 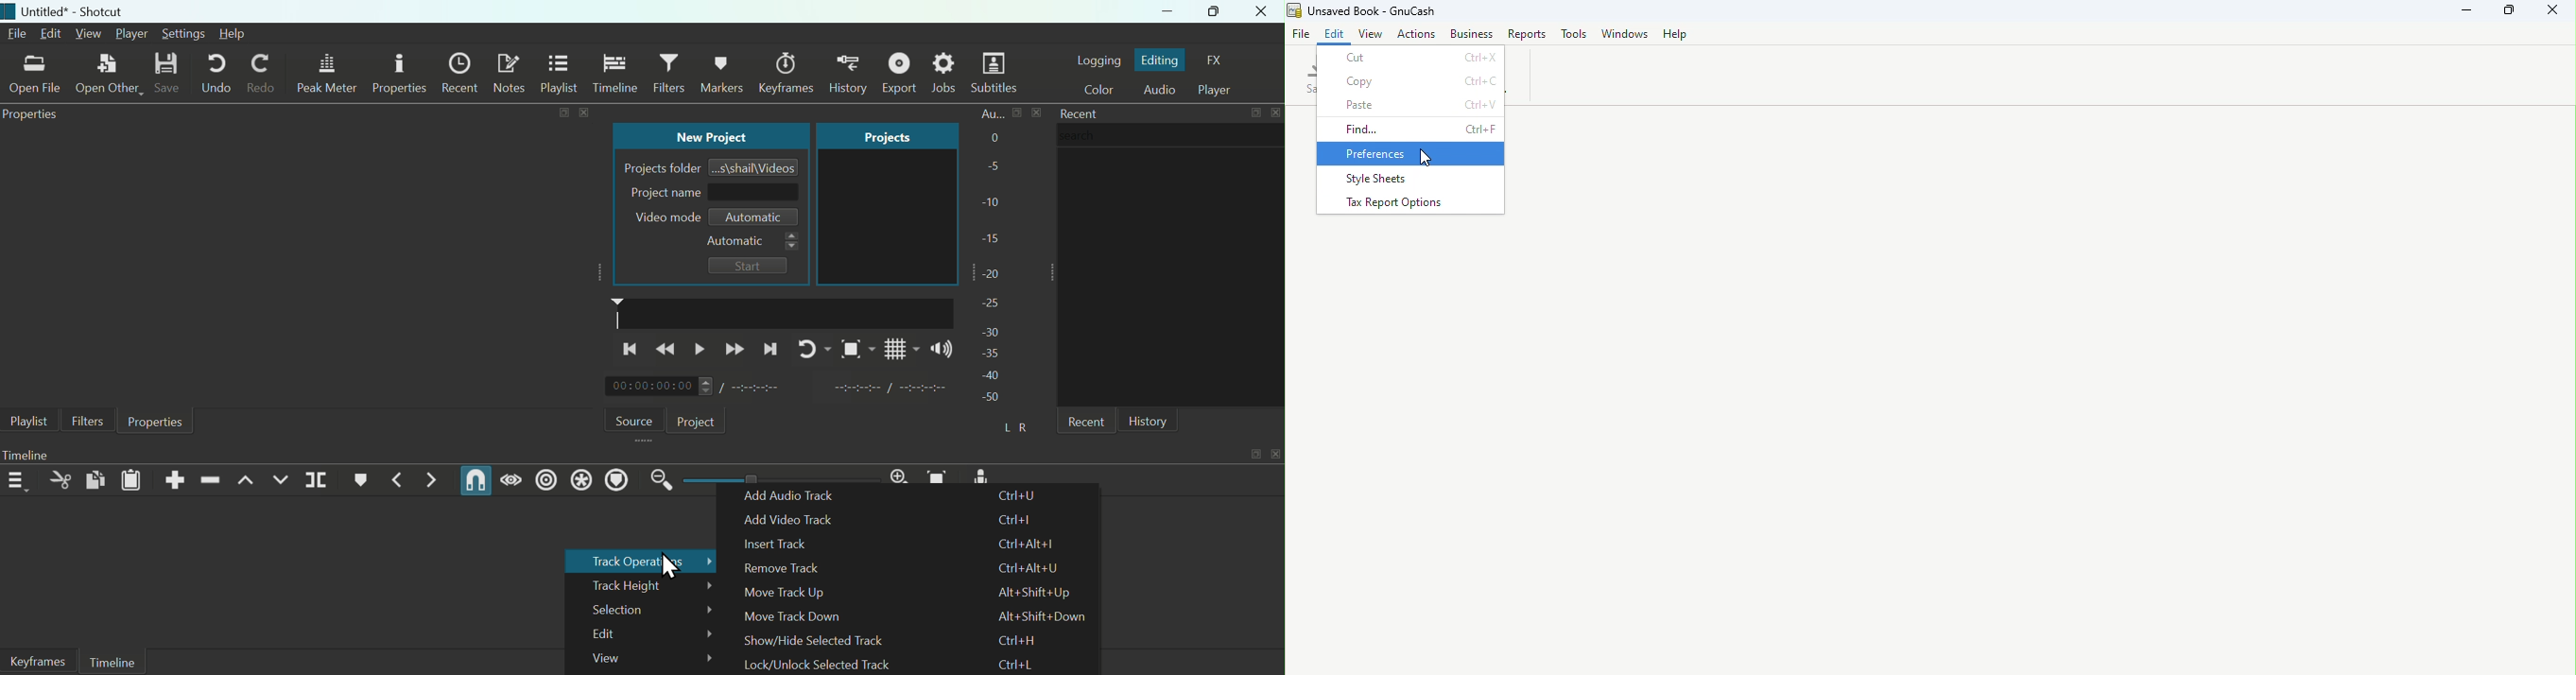 I want to click on Remove Track, so click(x=794, y=569).